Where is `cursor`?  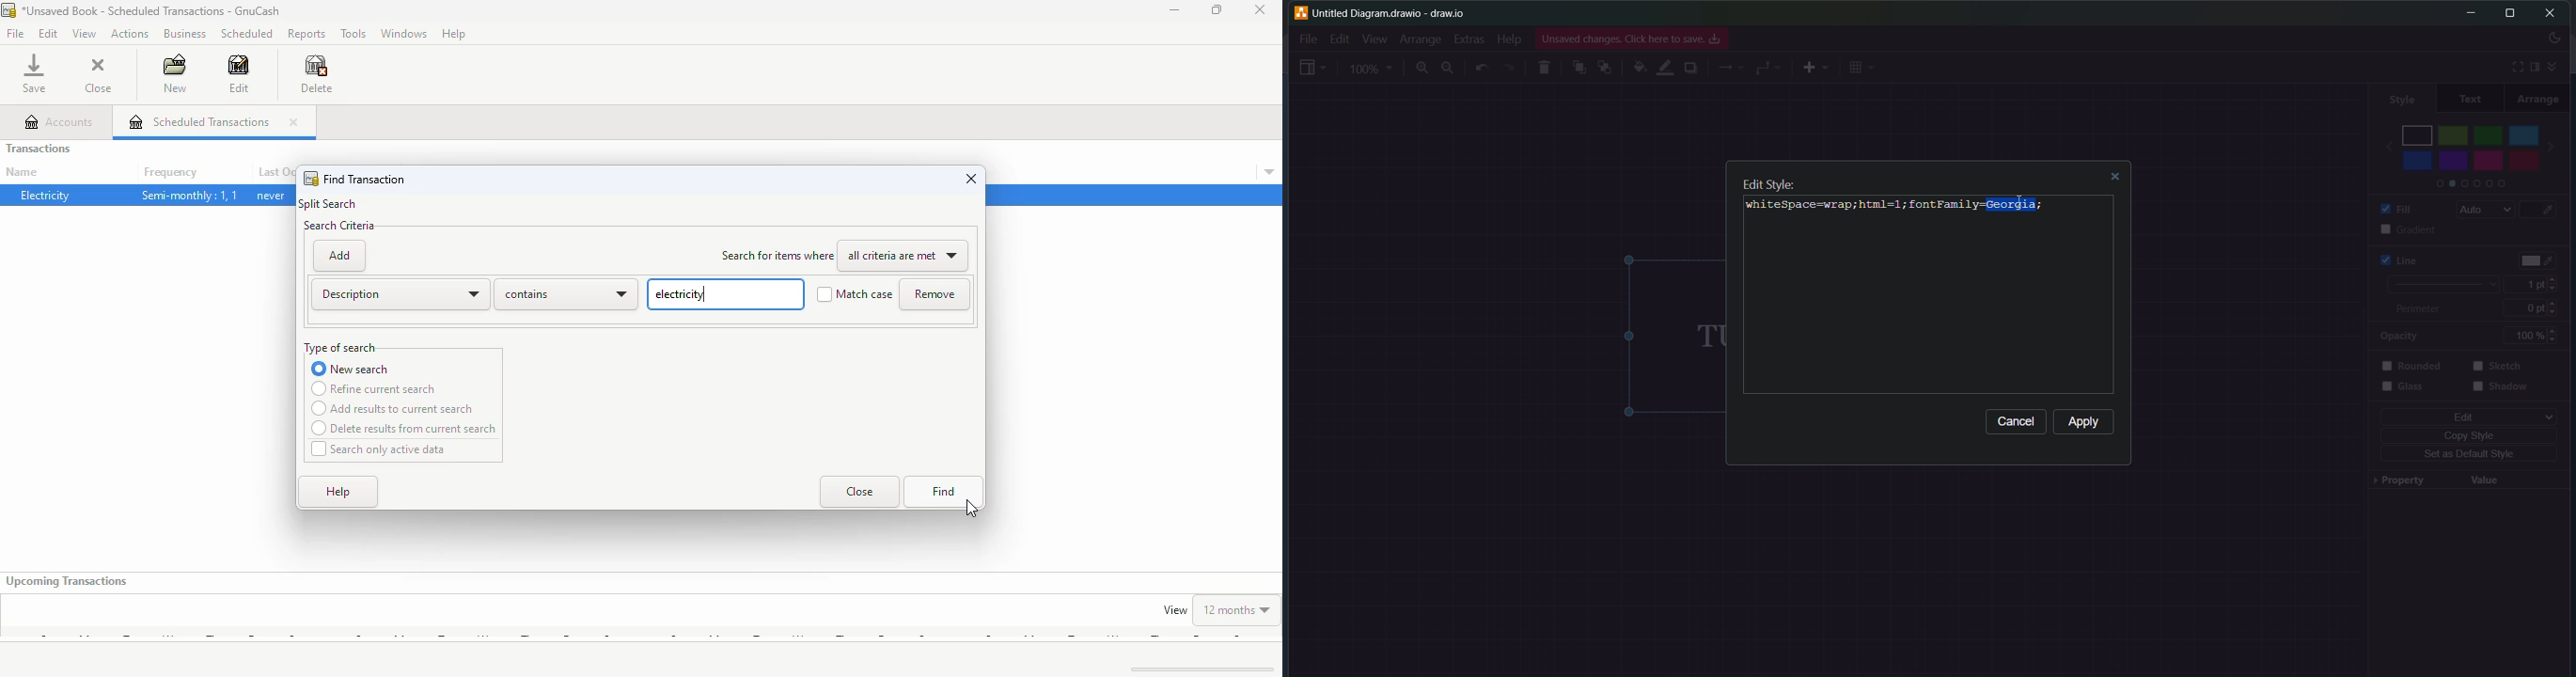 cursor is located at coordinates (2019, 204).